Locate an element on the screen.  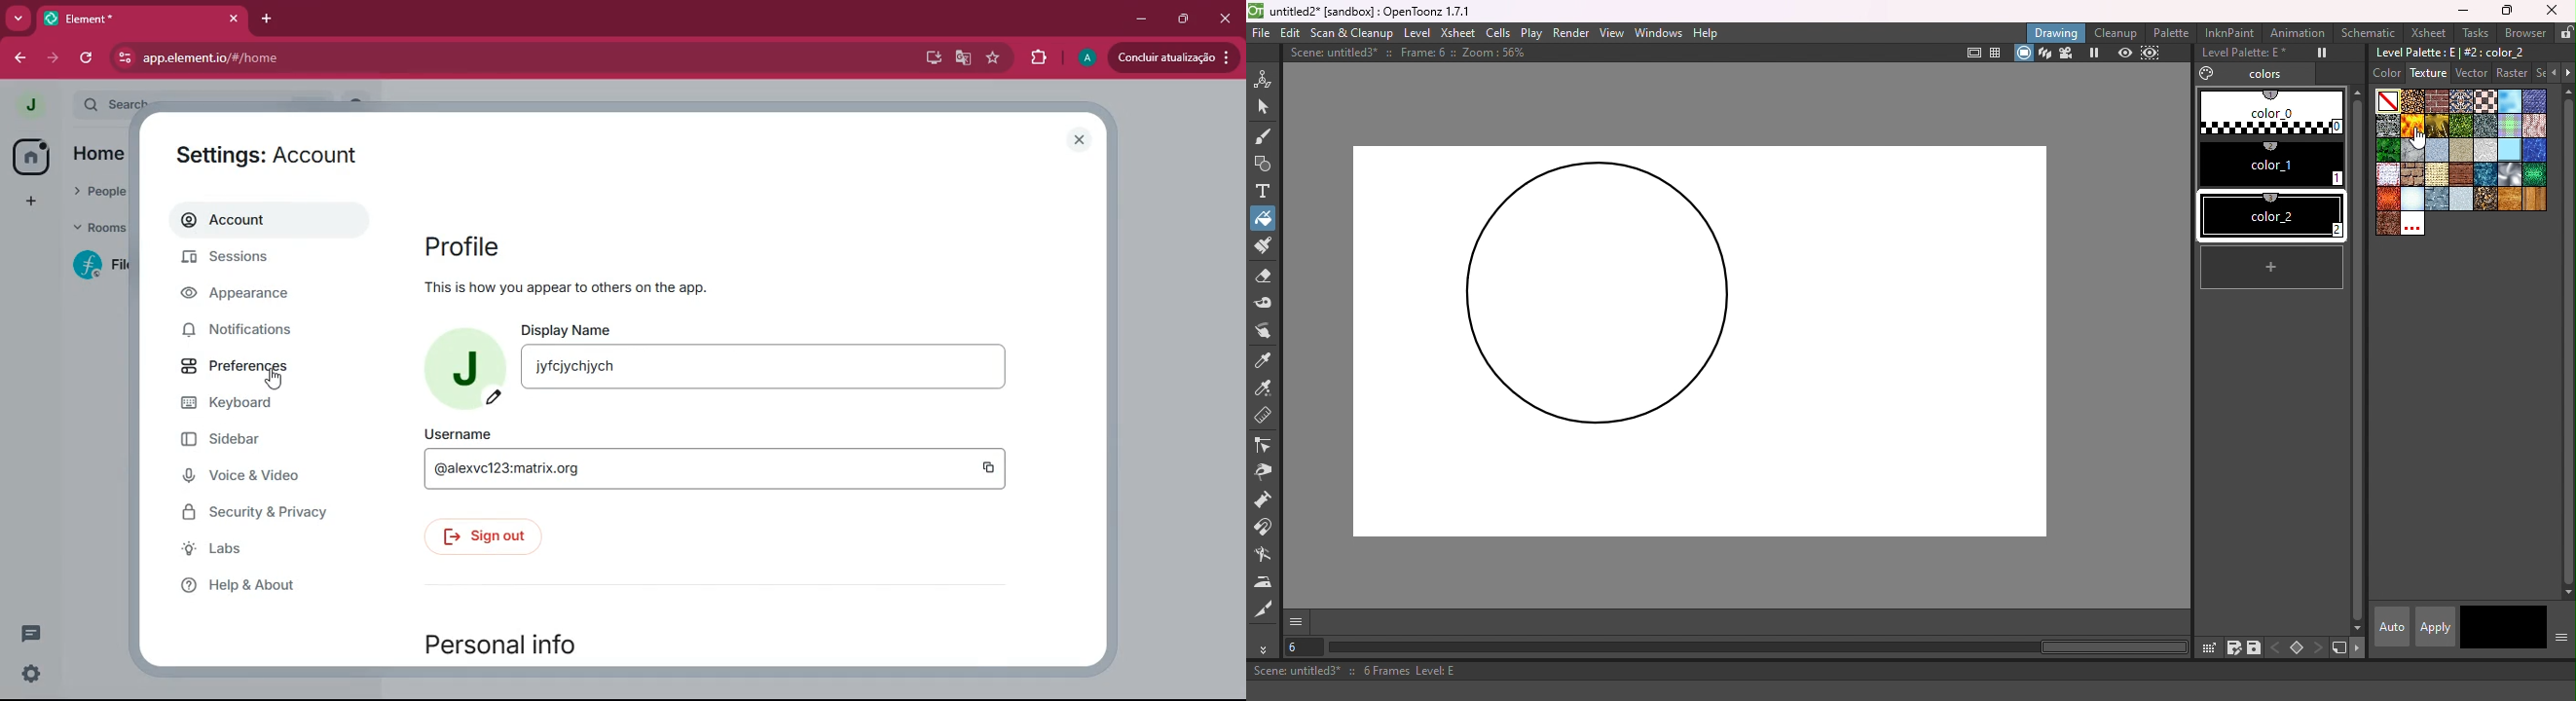
google translate is located at coordinates (964, 59).